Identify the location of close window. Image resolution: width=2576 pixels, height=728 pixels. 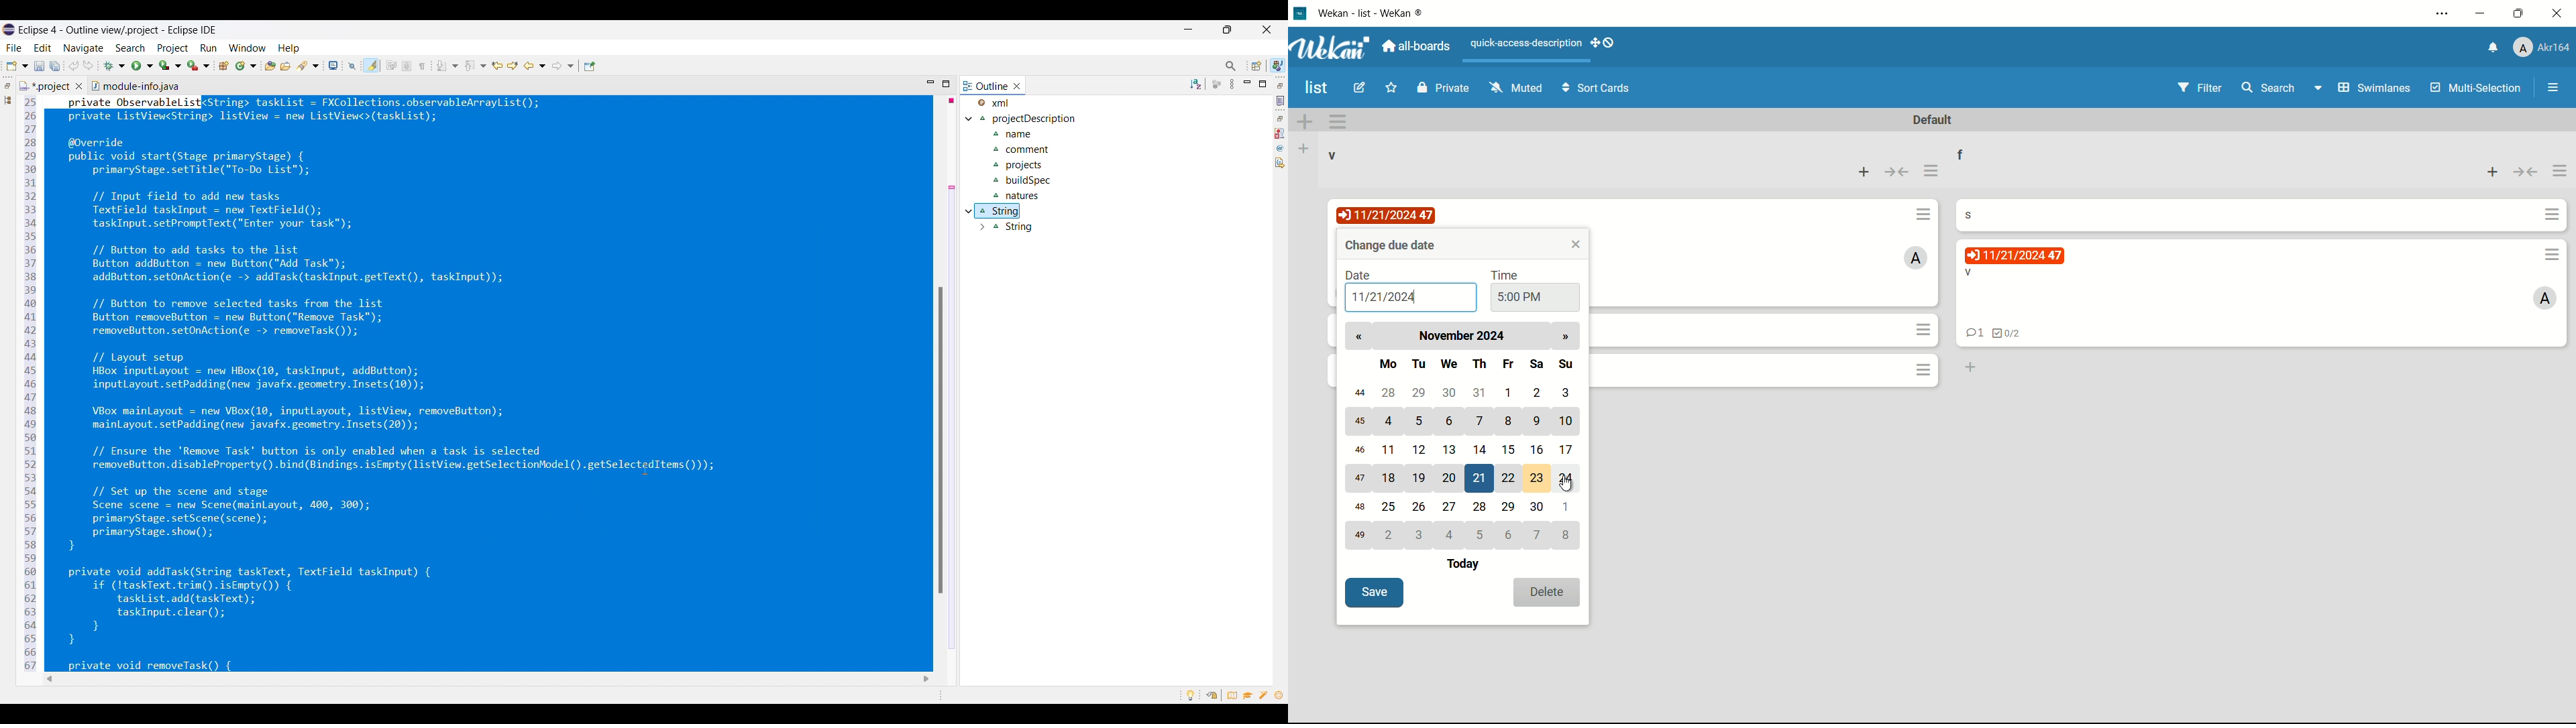
(1577, 245).